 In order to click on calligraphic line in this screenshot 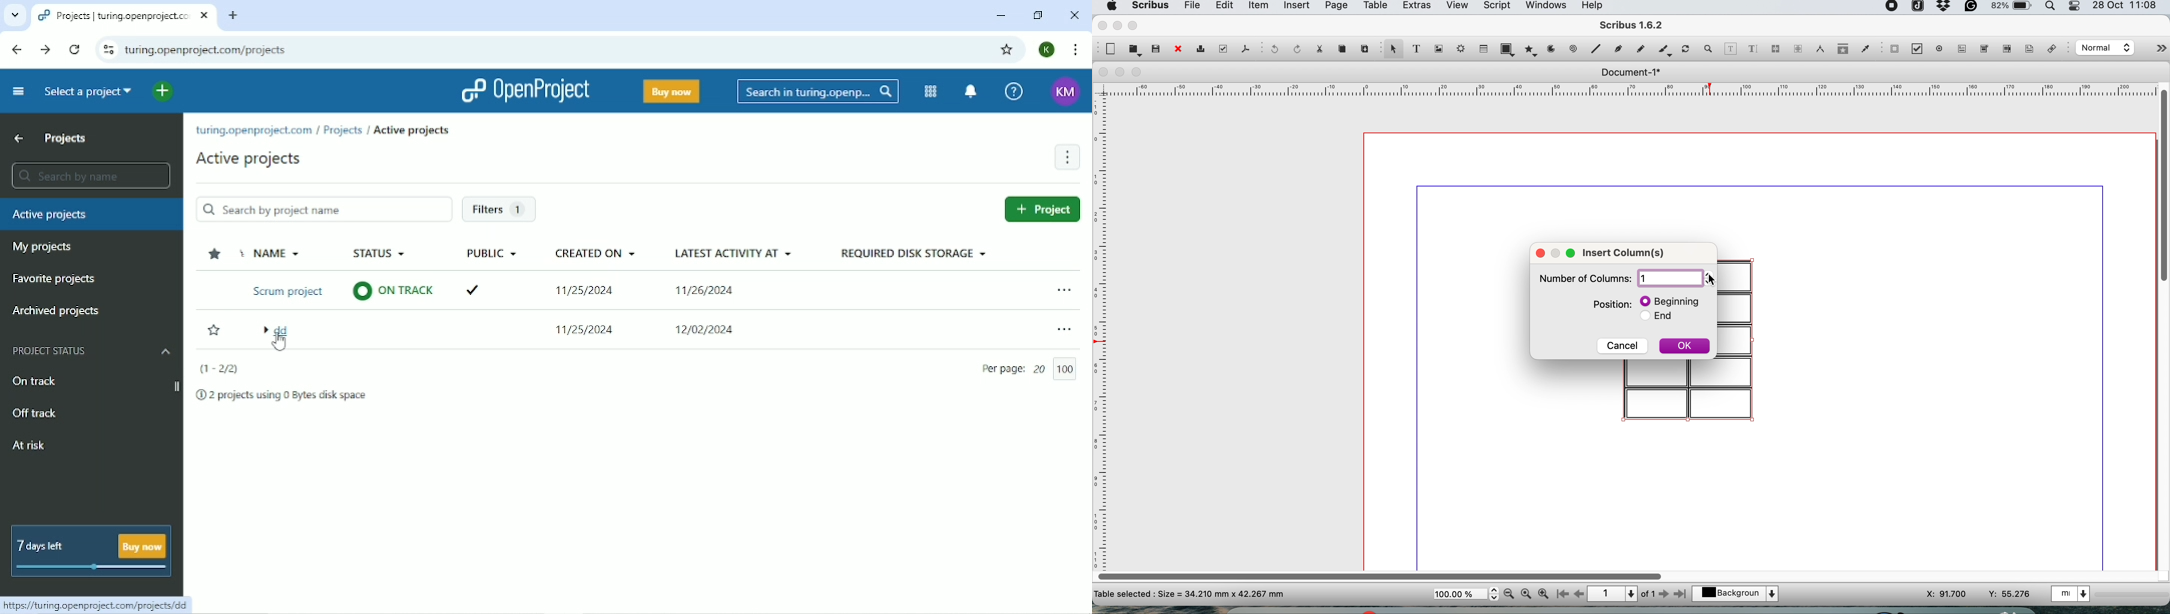, I will do `click(1663, 51)`.